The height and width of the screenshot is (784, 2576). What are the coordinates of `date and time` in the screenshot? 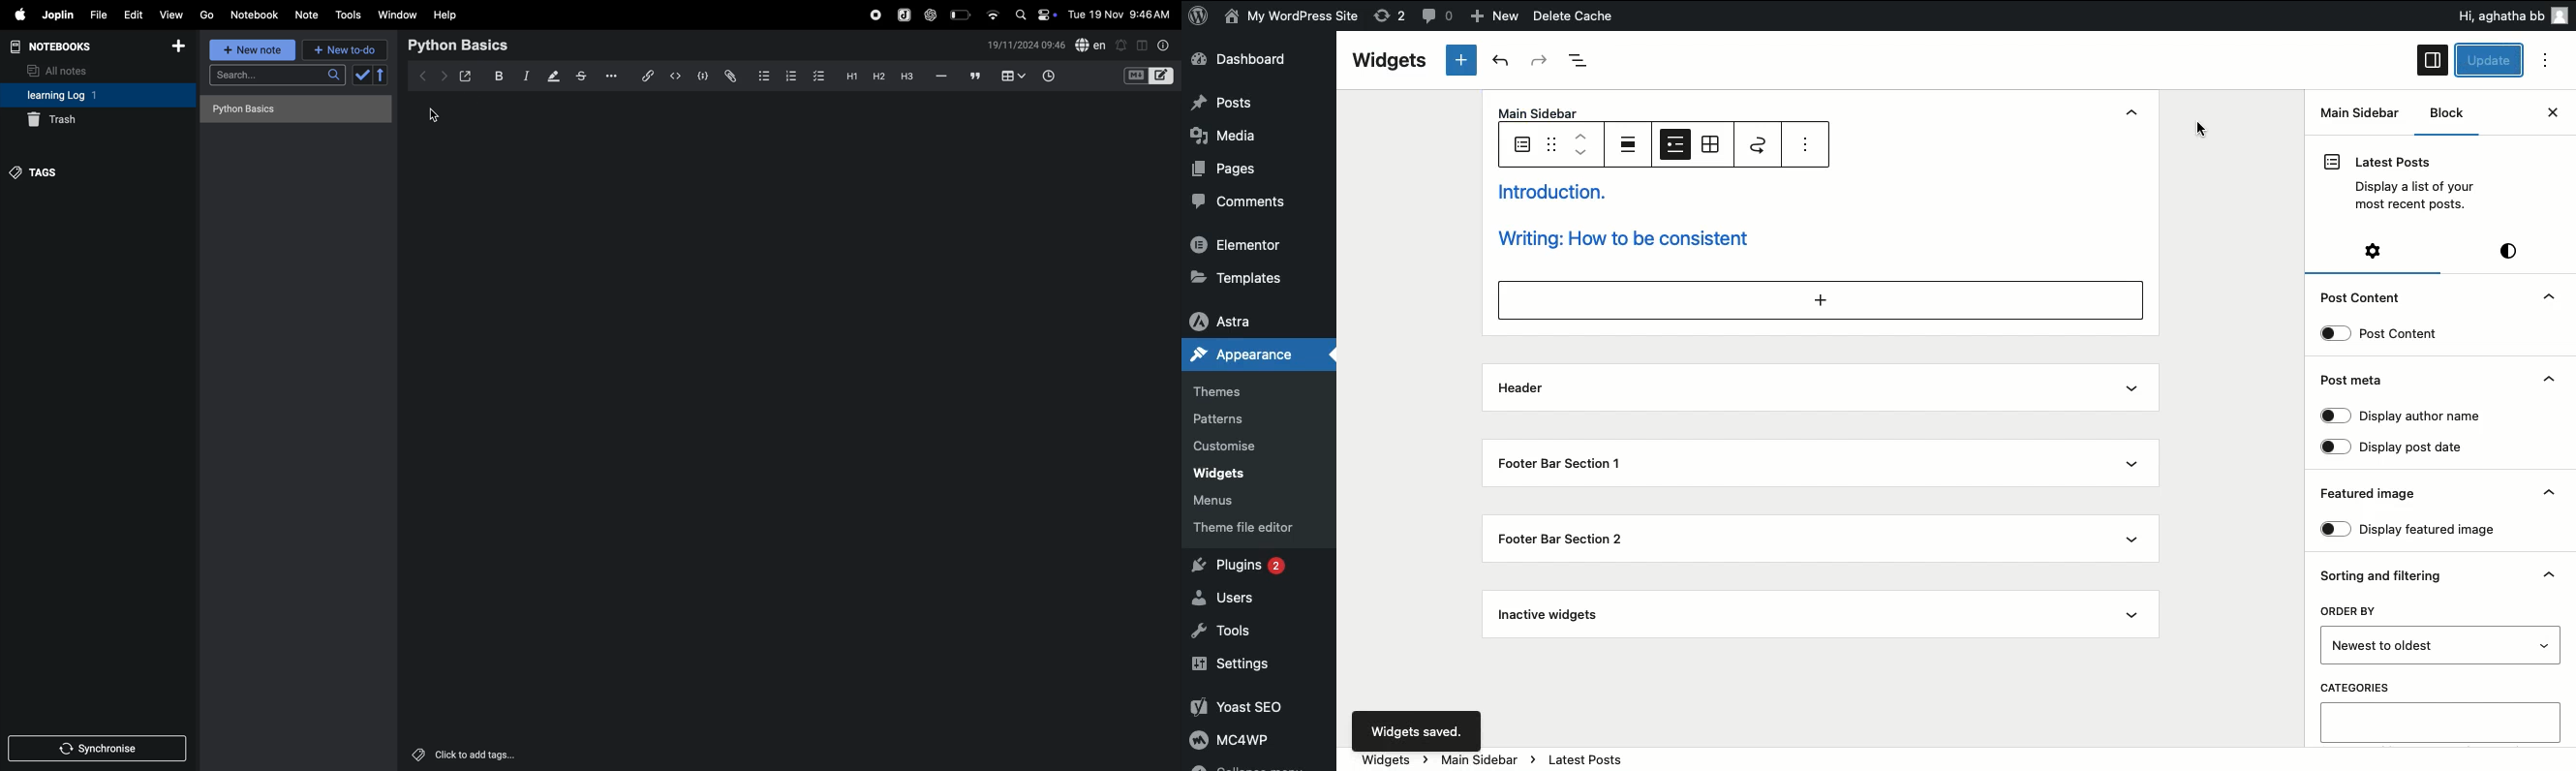 It's located at (1026, 45).